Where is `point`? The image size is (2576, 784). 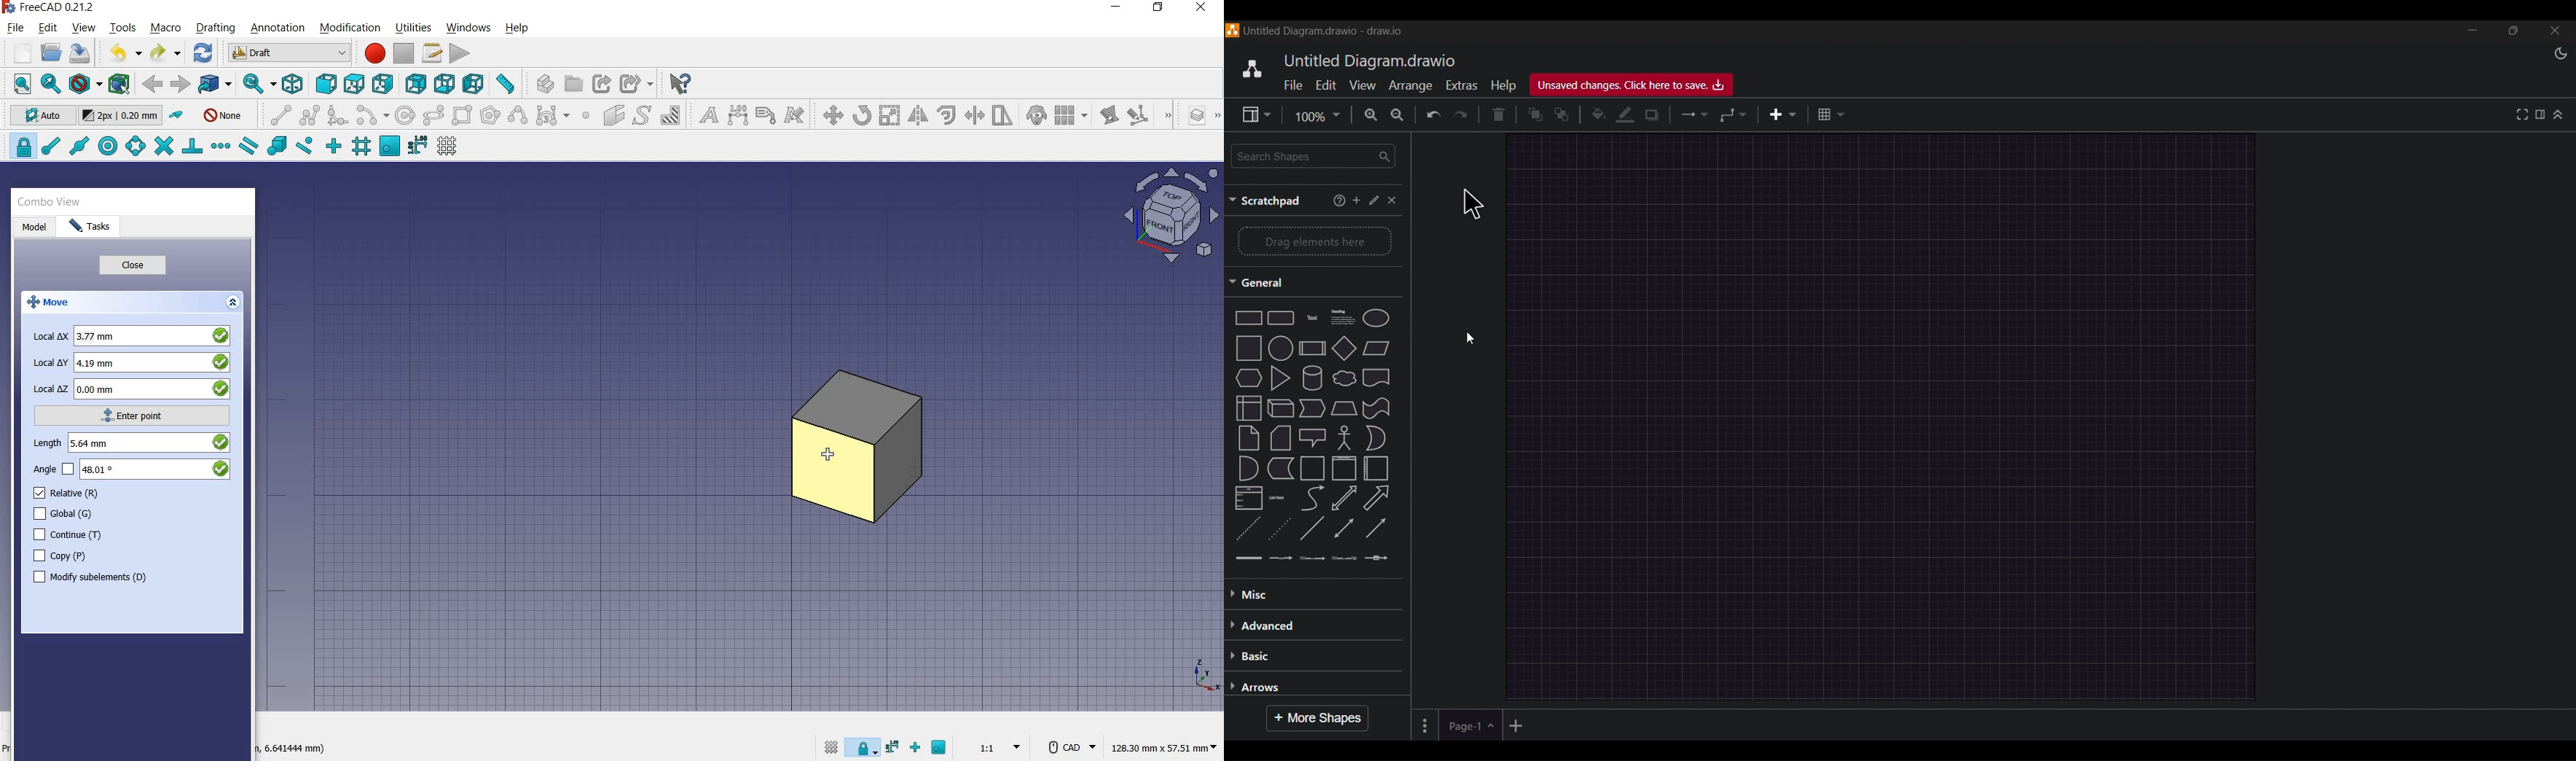 point is located at coordinates (586, 117).